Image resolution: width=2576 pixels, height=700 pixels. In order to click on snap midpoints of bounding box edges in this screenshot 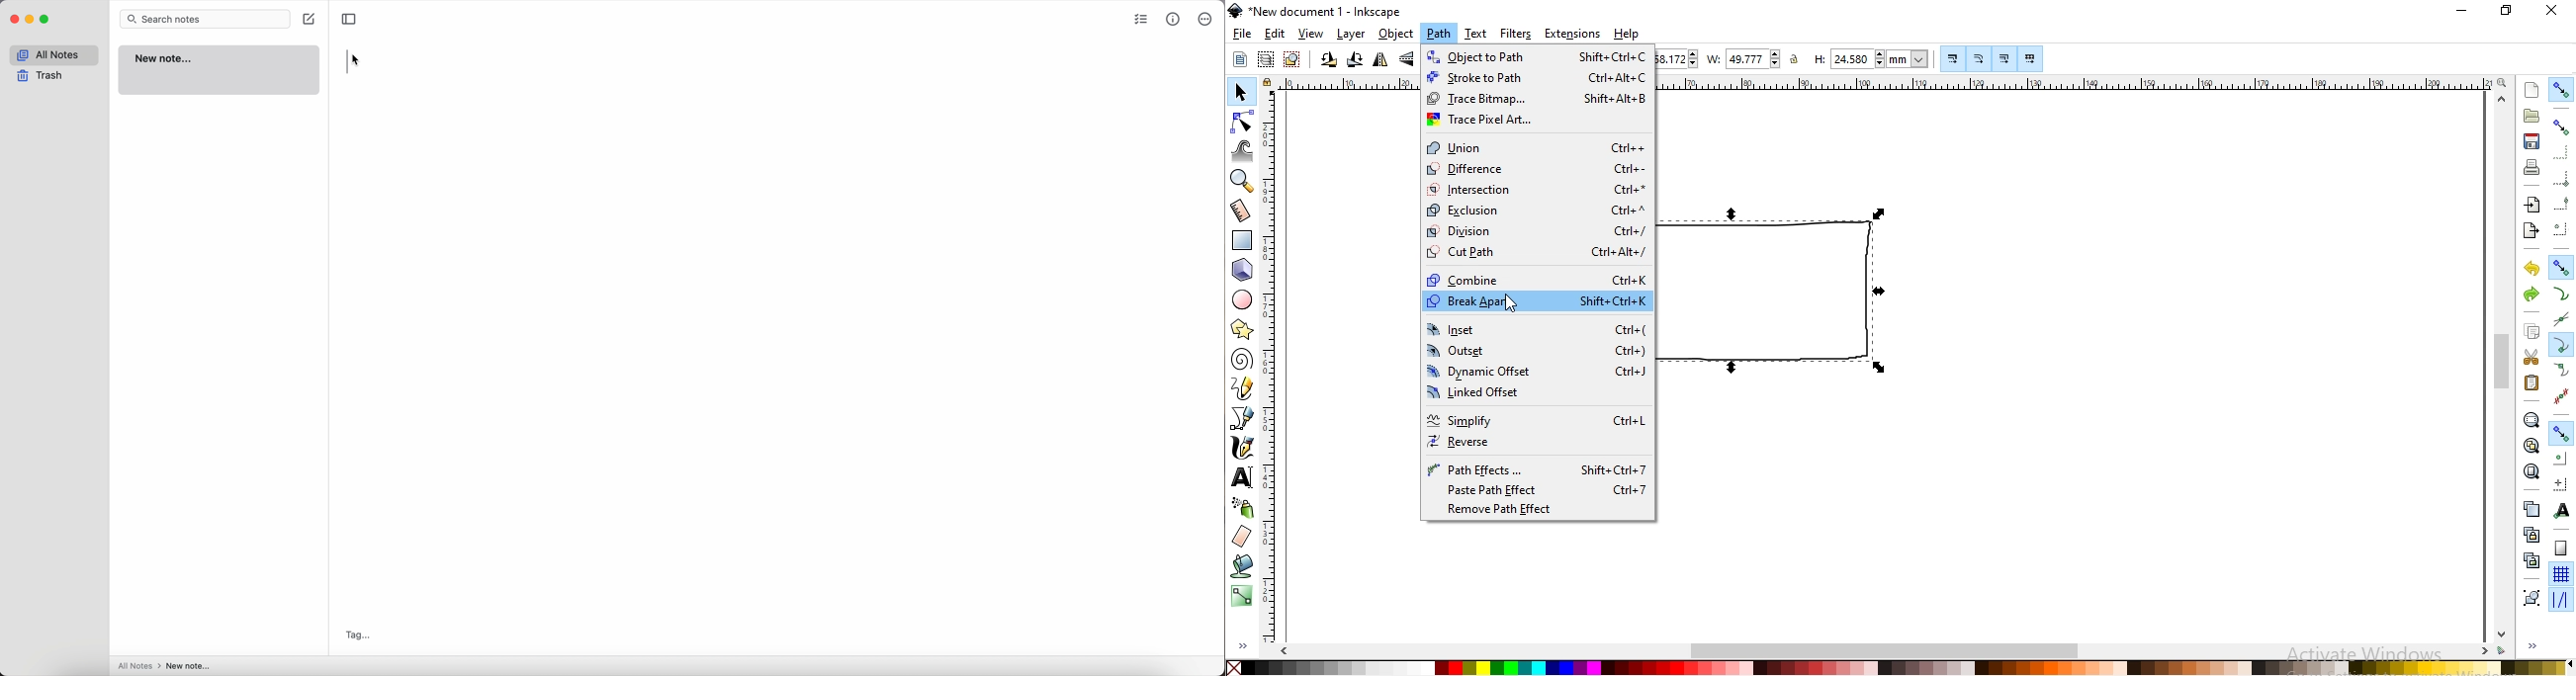, I will do `click(2562, 202)`.